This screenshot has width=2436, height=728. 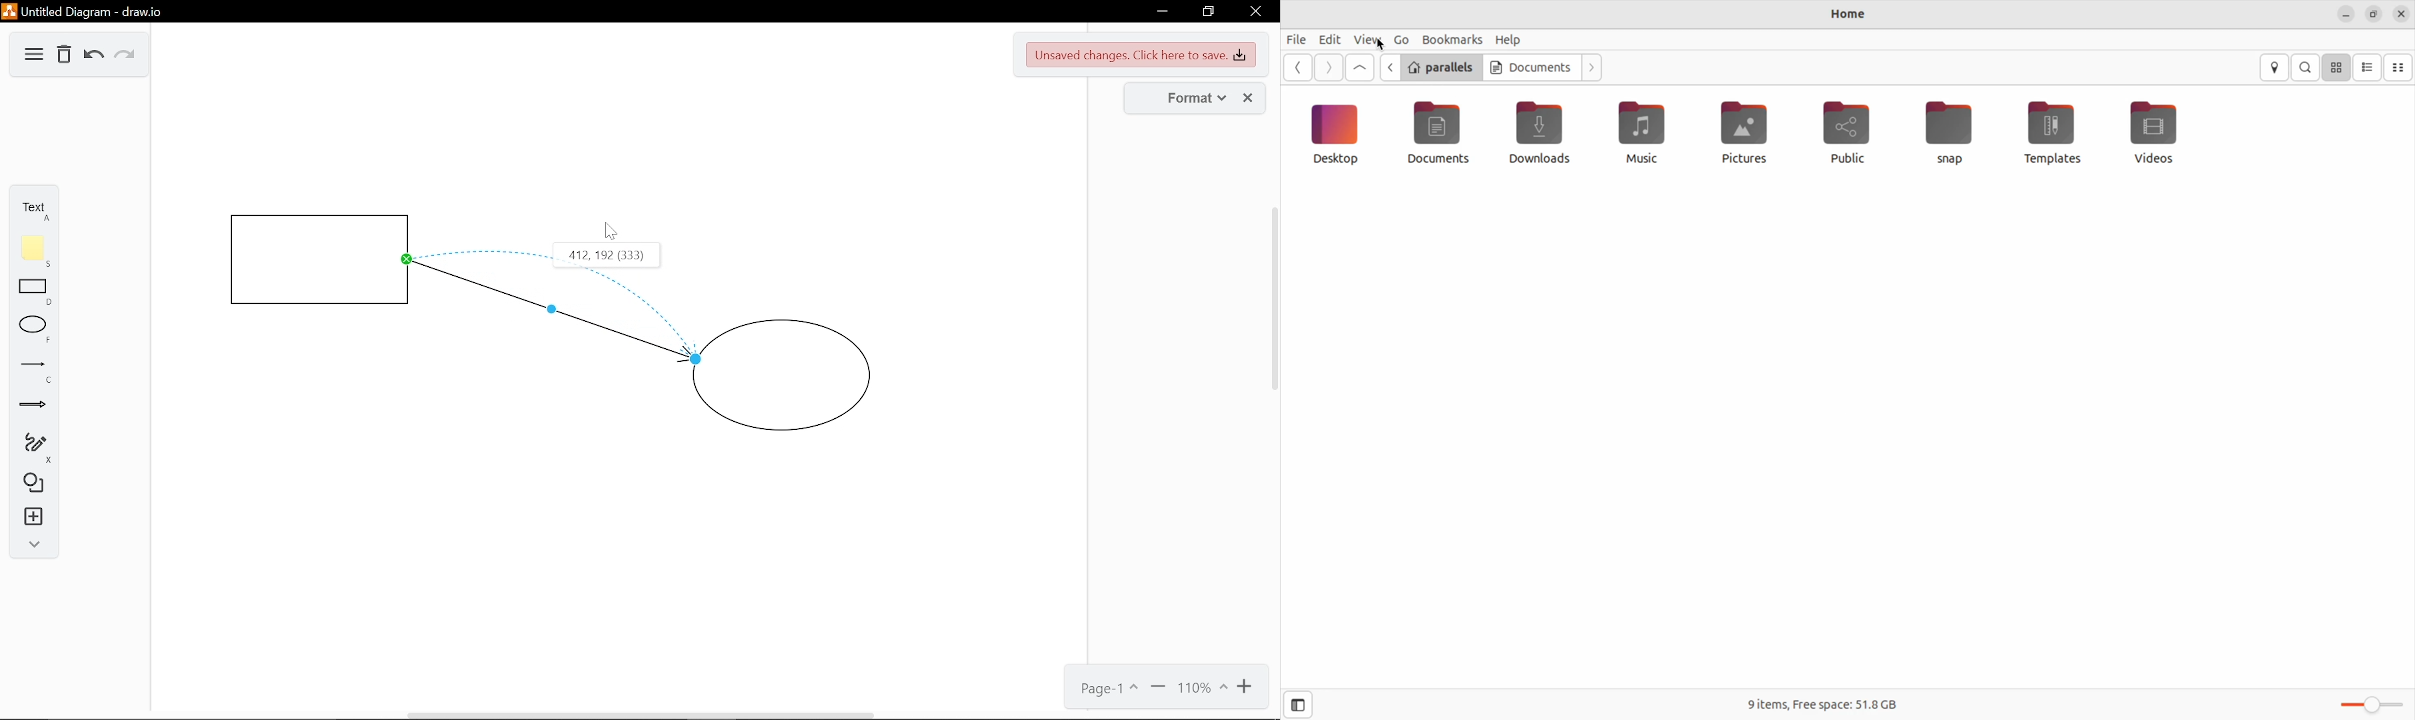 What do you see at coordinates (1510, 39) in the screenshot?
I see `help` at bounding box center [1510, 39].